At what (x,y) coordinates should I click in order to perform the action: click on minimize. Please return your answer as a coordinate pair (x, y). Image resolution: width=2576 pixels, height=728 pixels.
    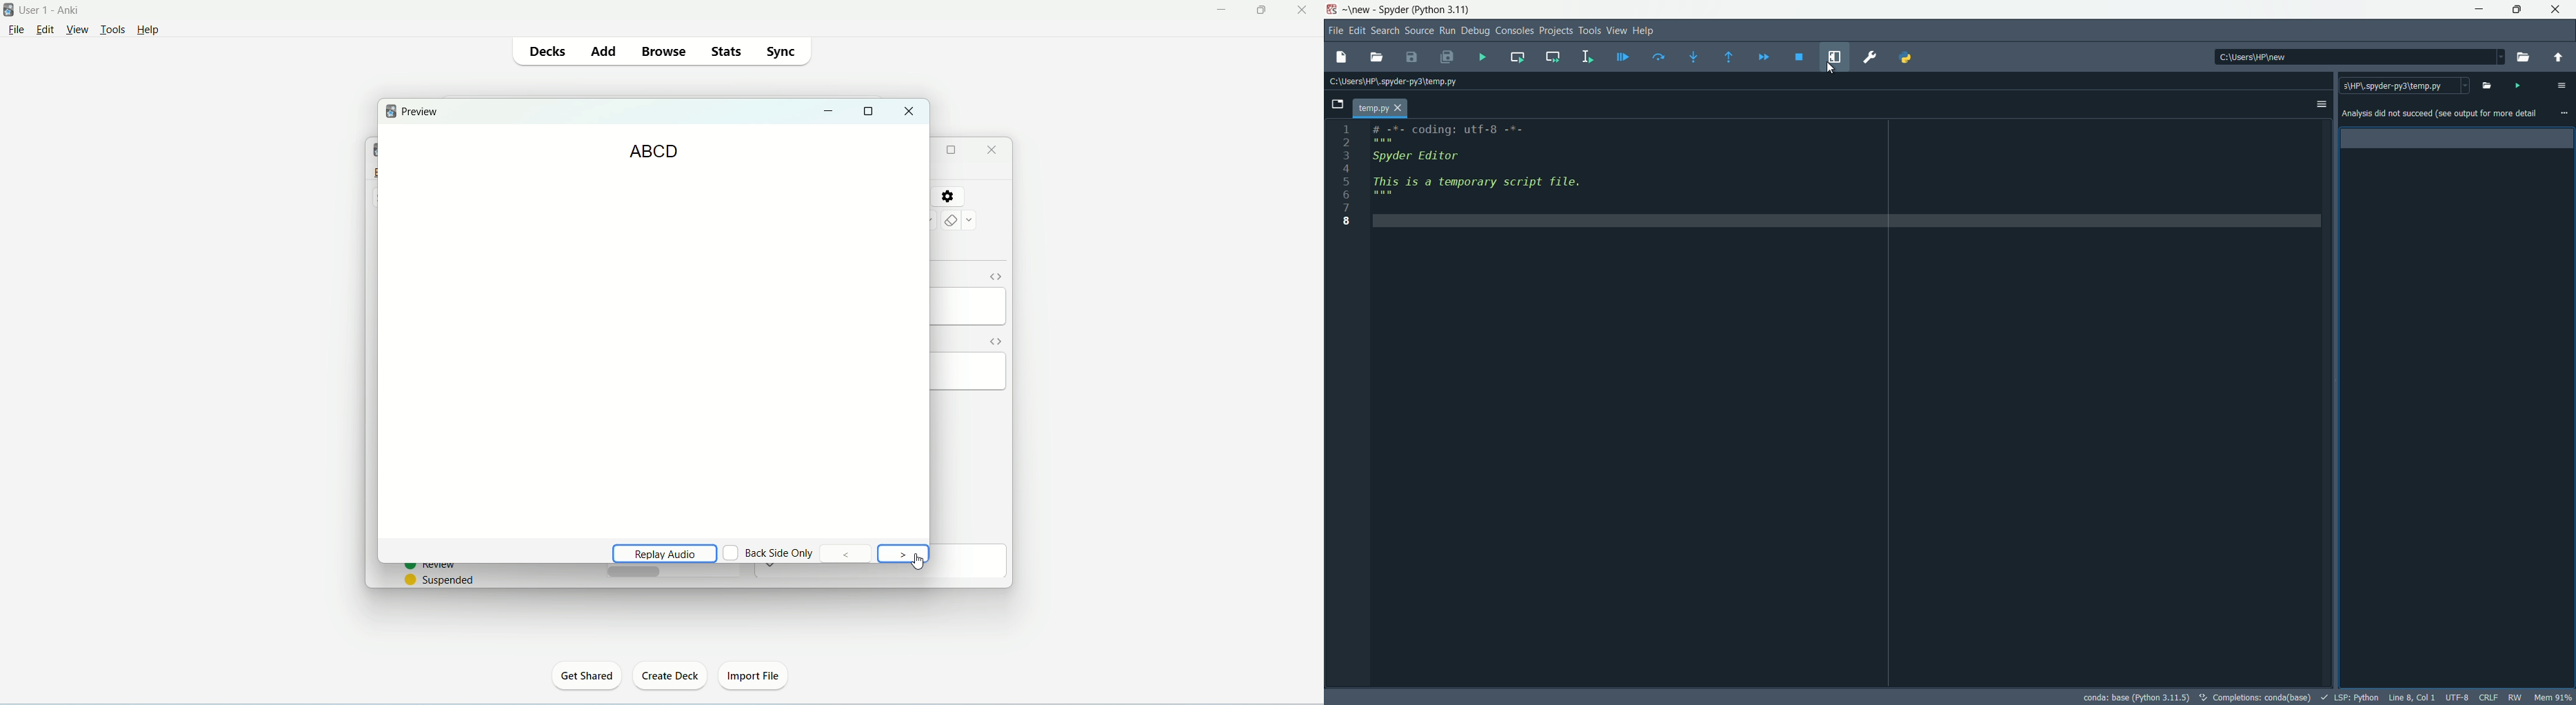
    Looking at the image, I should click on (829, 112).